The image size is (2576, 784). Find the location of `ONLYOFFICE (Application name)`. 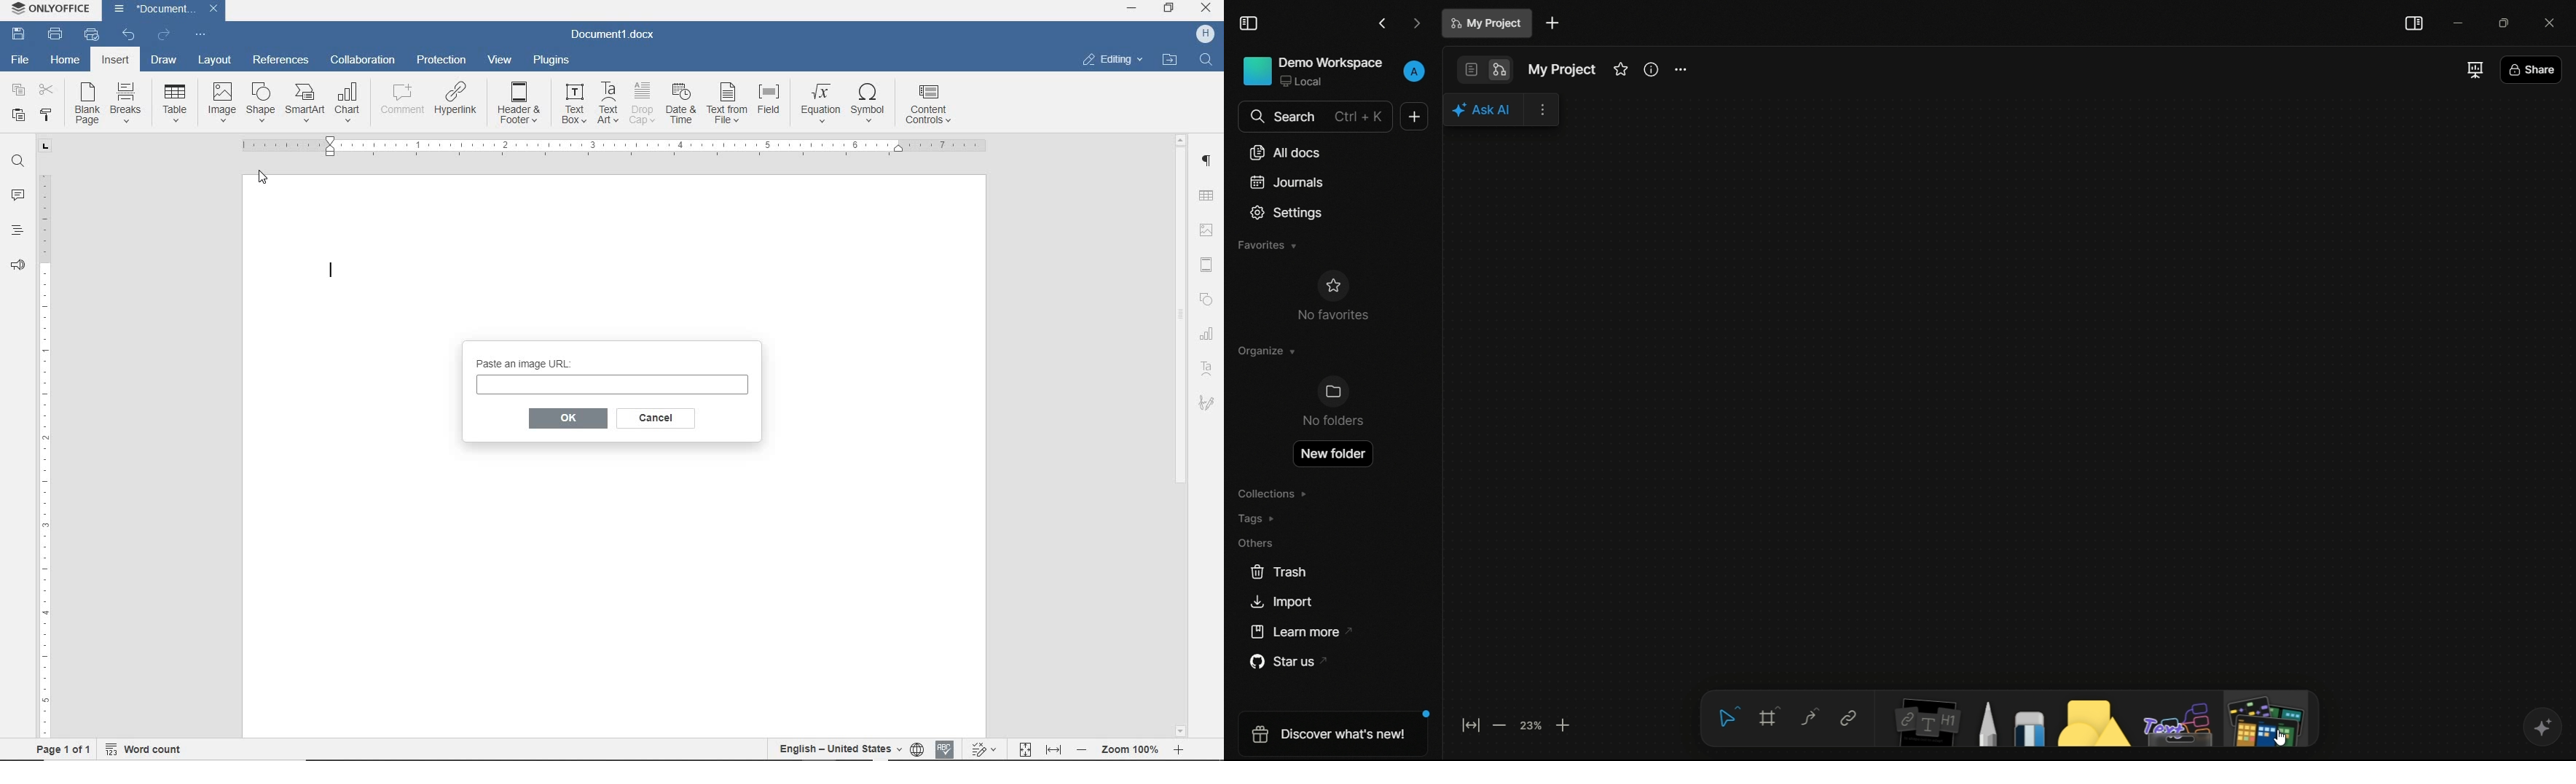

ONLYOFFICE (Application name) is located at coordinates (47, 9).